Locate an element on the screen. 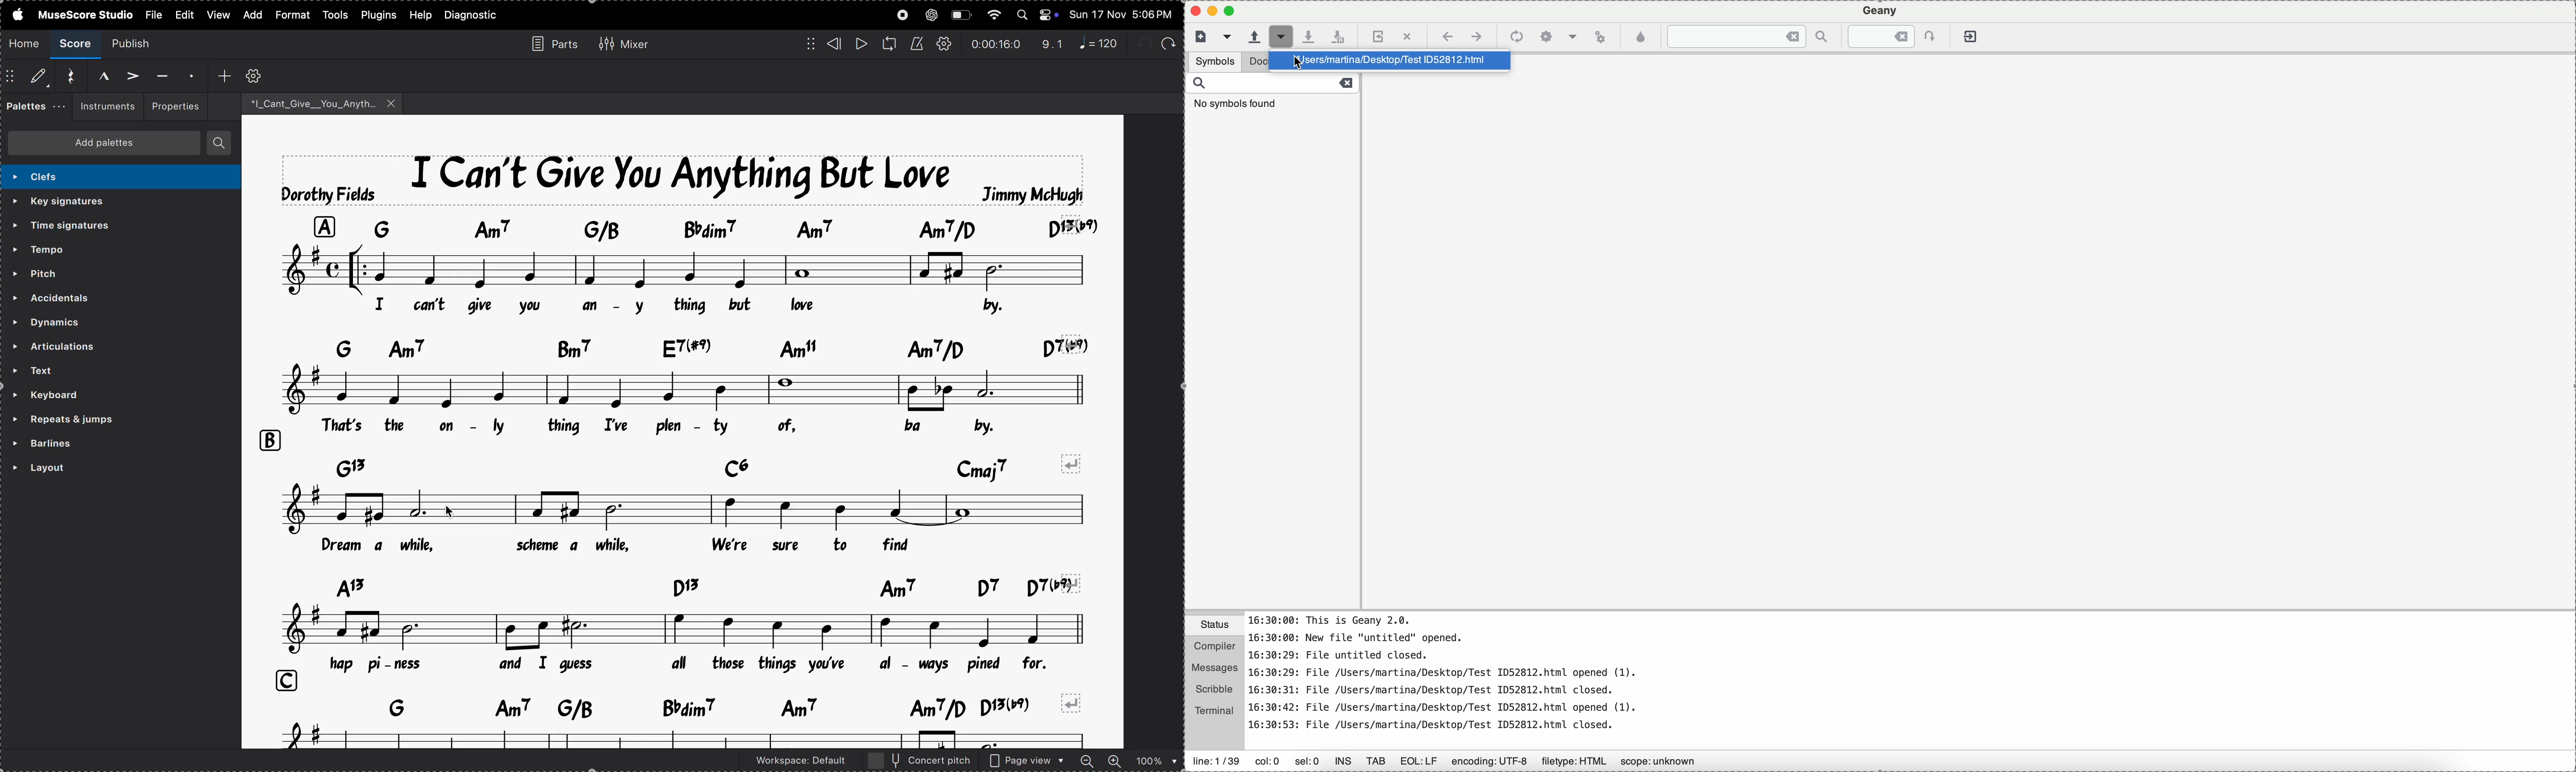 The image size is (2576, 784). publish is located at coordinates (137, 43).